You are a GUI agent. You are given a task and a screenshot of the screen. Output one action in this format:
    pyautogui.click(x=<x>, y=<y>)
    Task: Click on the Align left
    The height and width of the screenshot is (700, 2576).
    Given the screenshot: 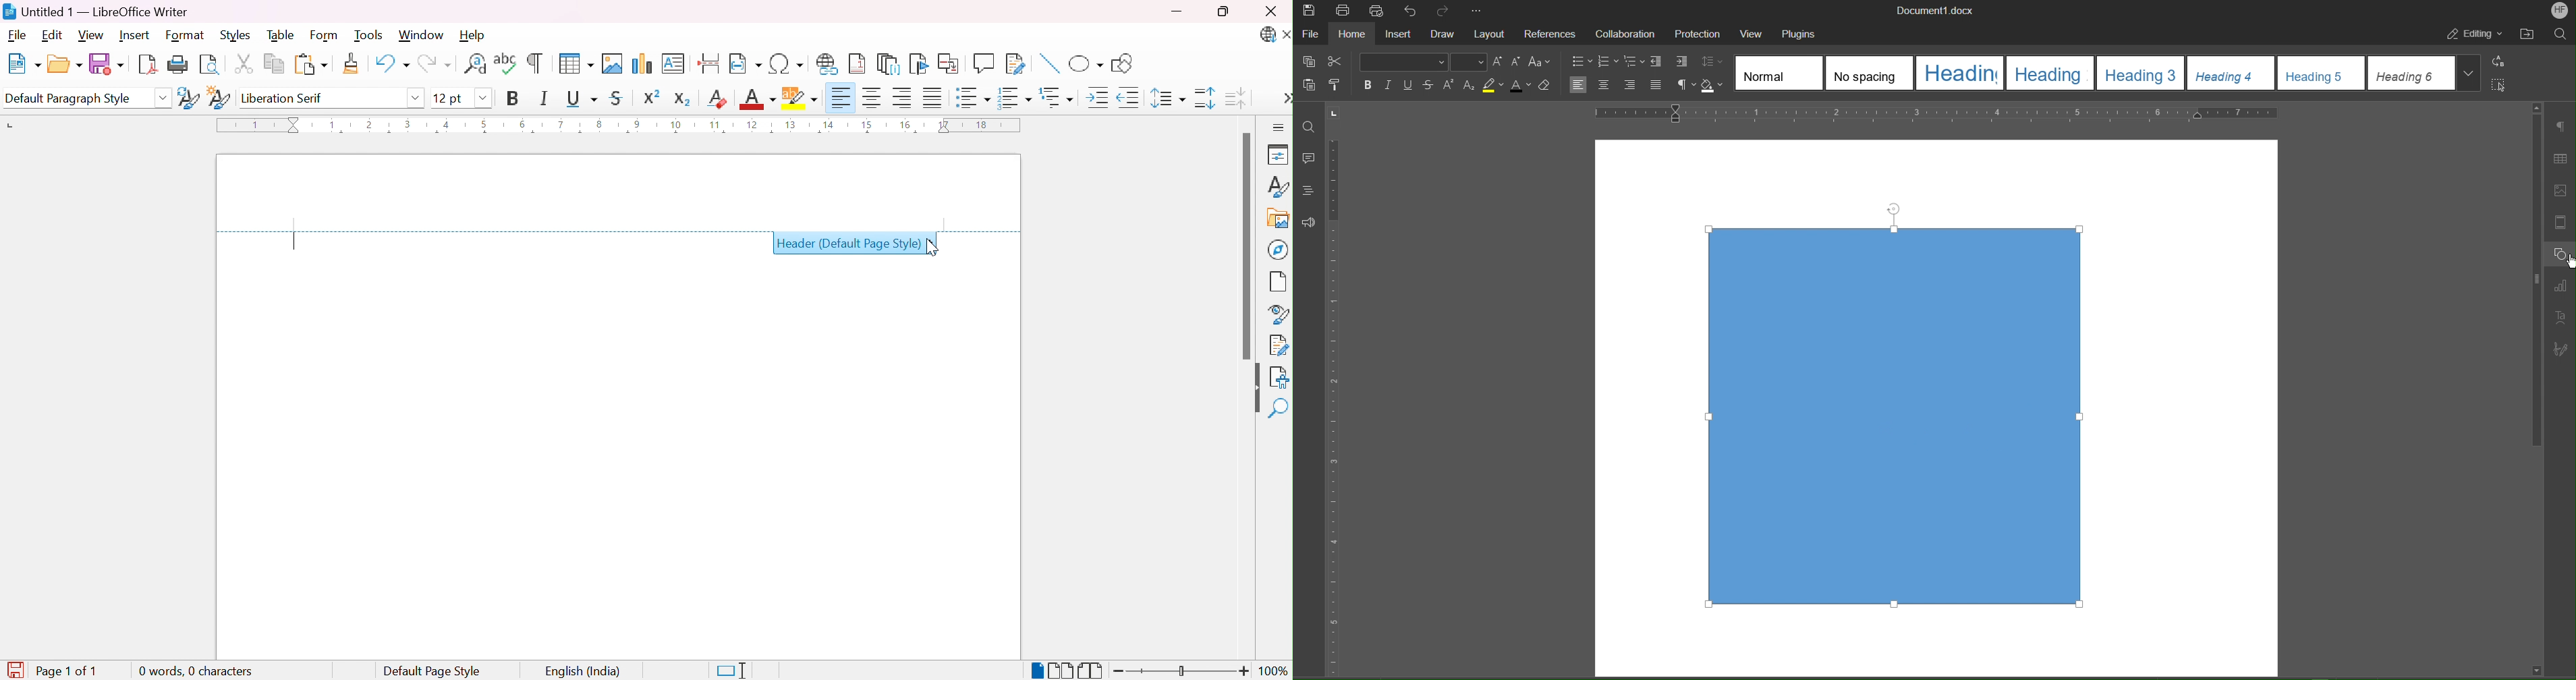 What is the action you would take?
    pyautogui.click(x=843, y=98)
    